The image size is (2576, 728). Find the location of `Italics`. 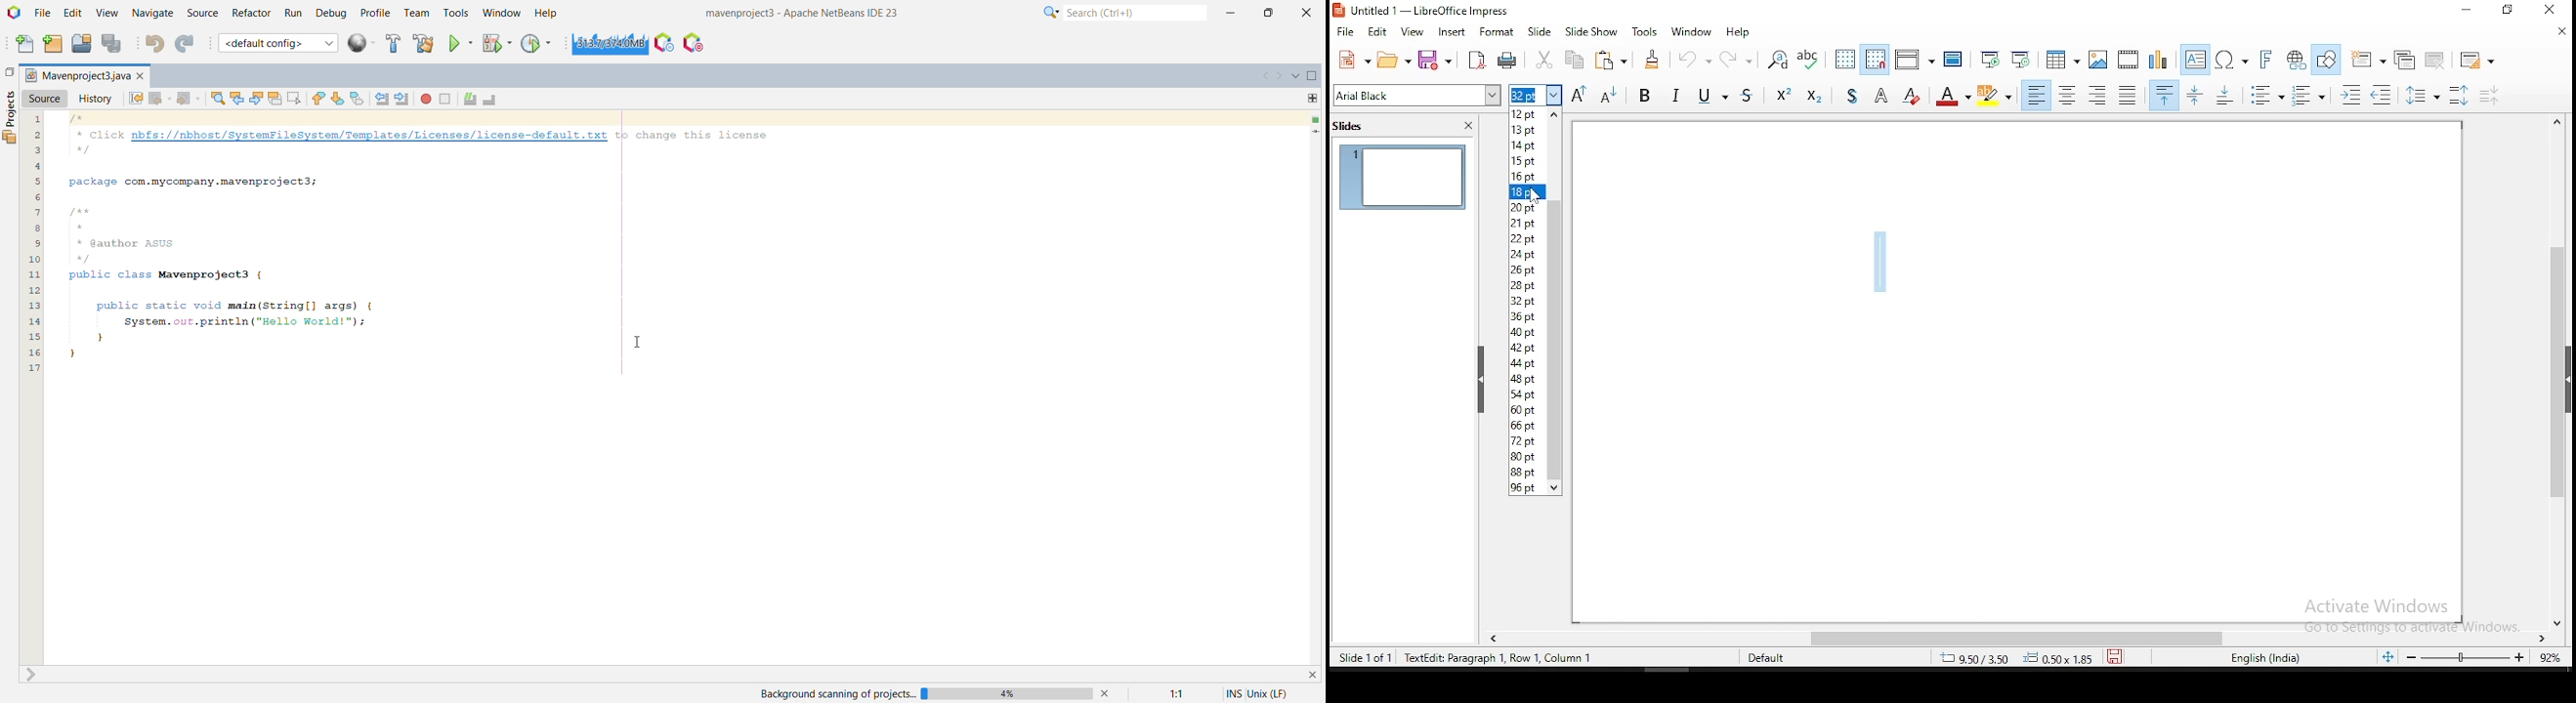

Italics is located at coordinates (1676, 94).